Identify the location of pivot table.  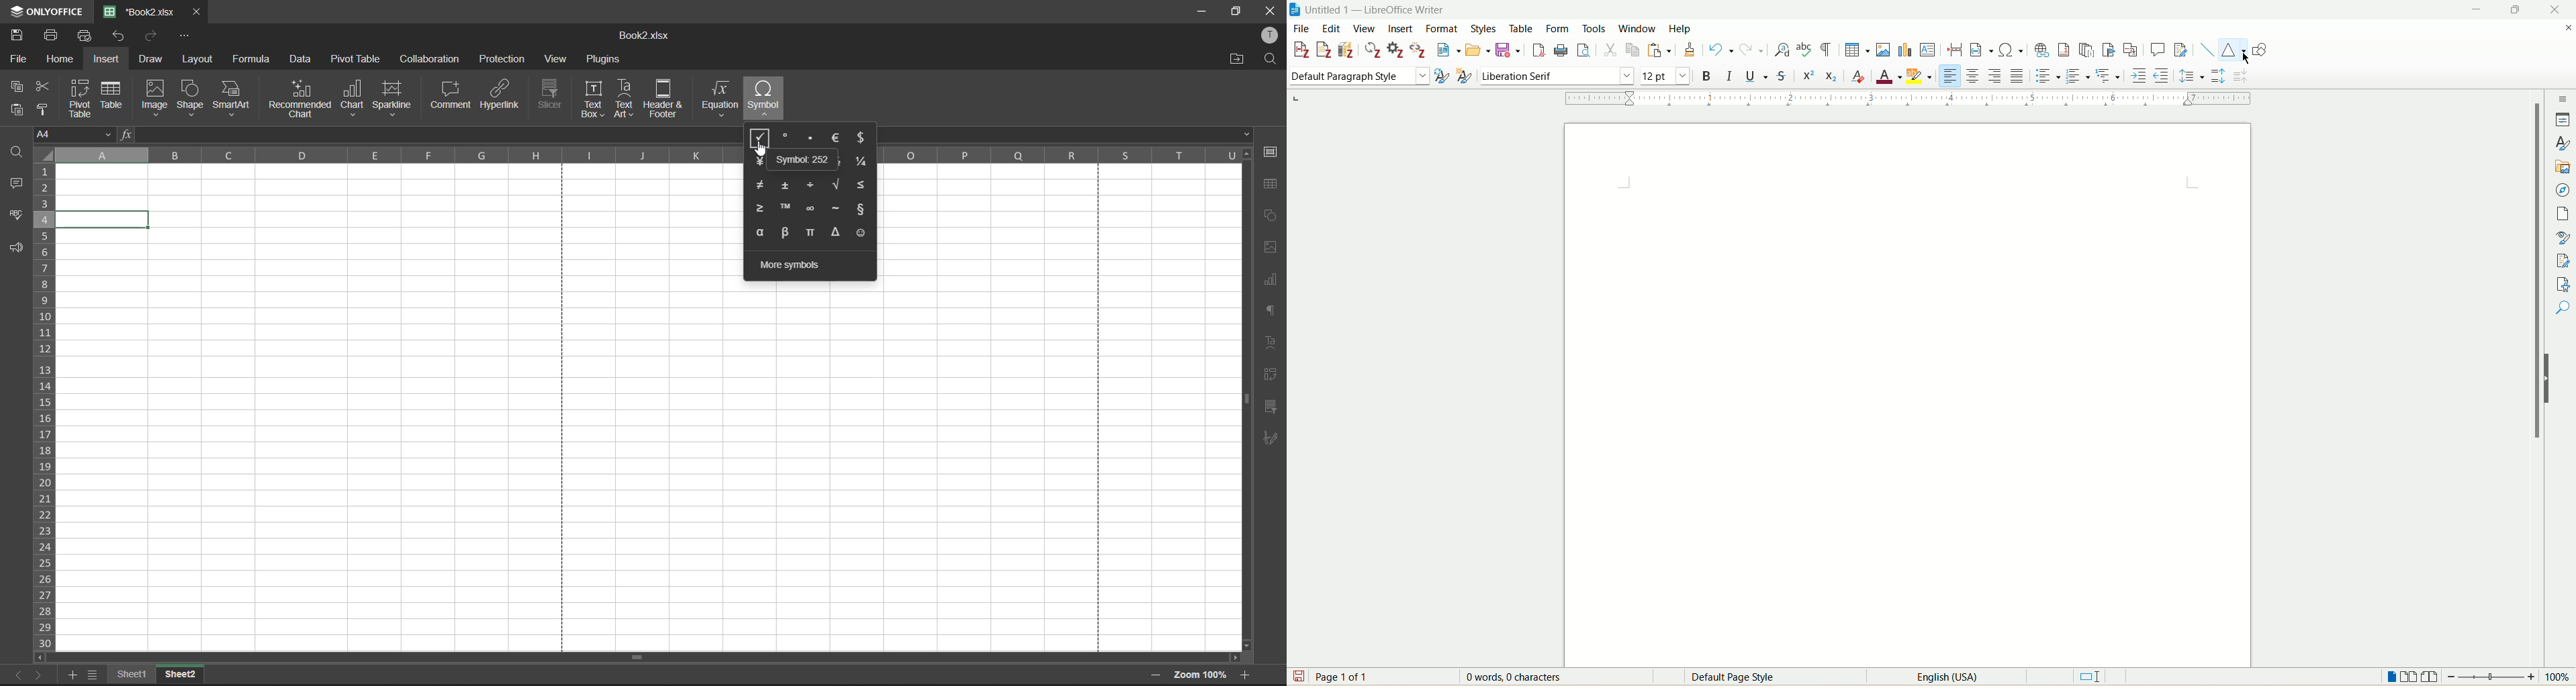
(80, 97).